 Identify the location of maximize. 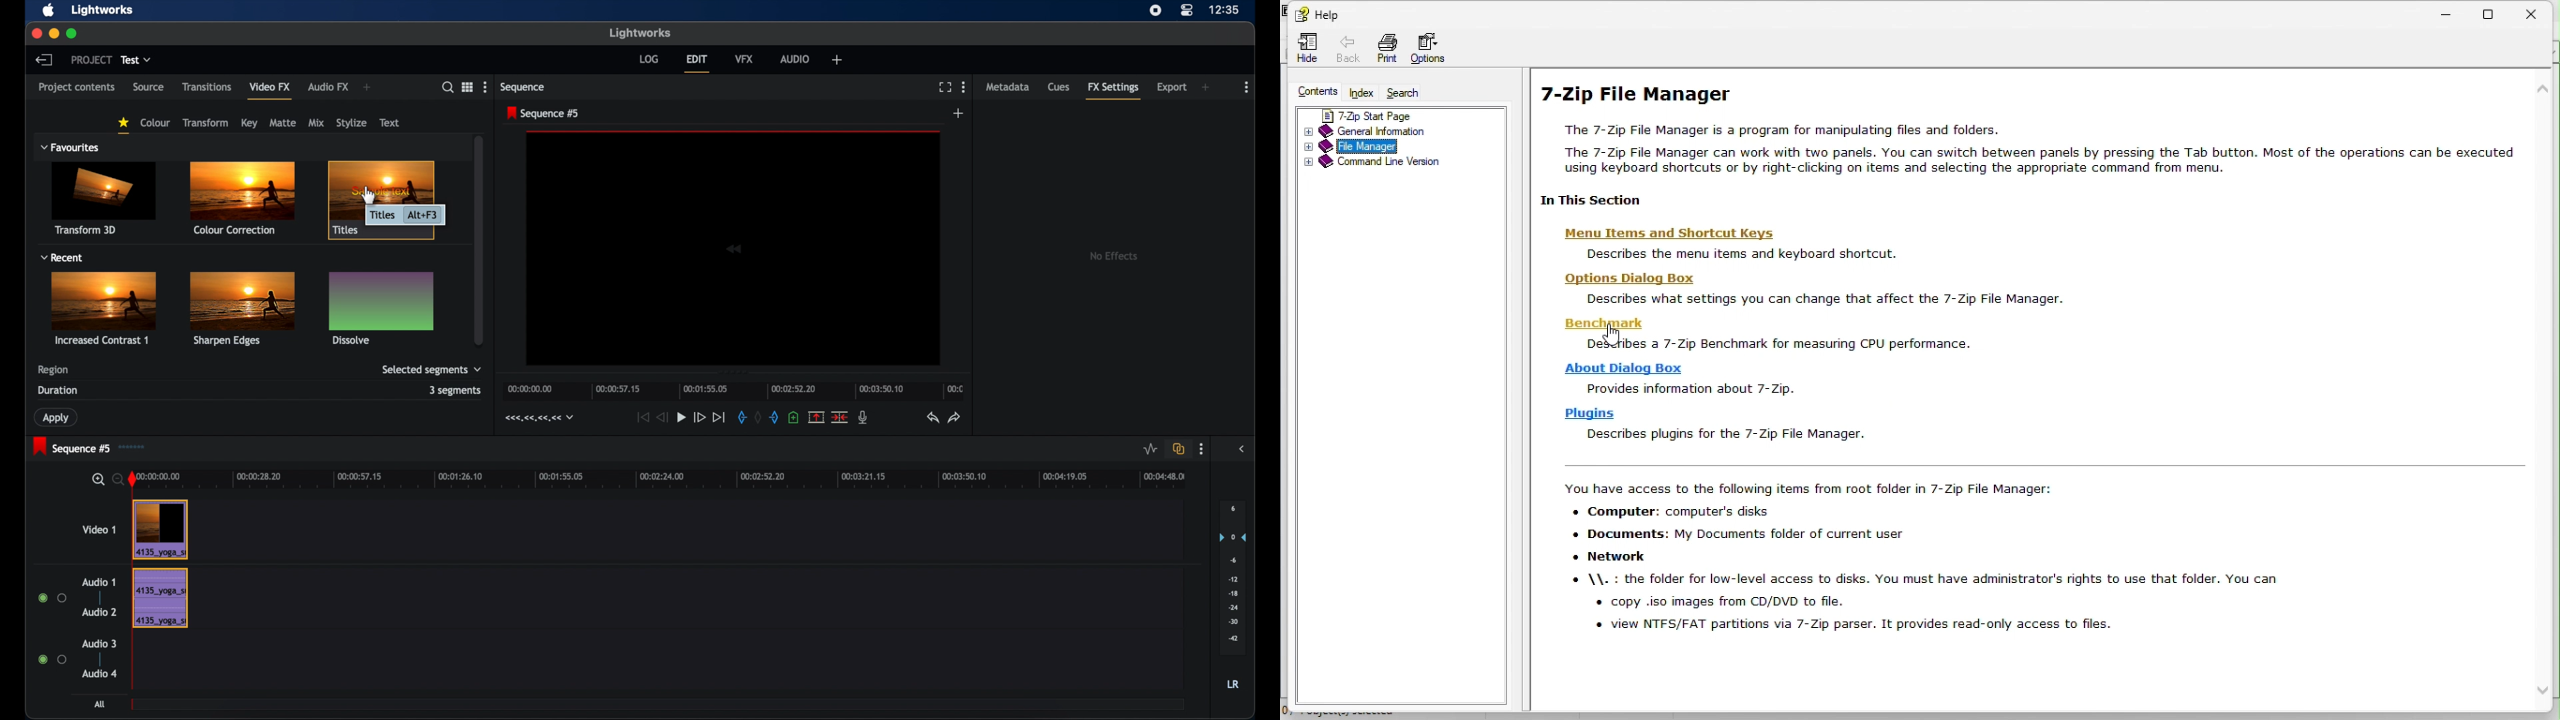
(73, 34).